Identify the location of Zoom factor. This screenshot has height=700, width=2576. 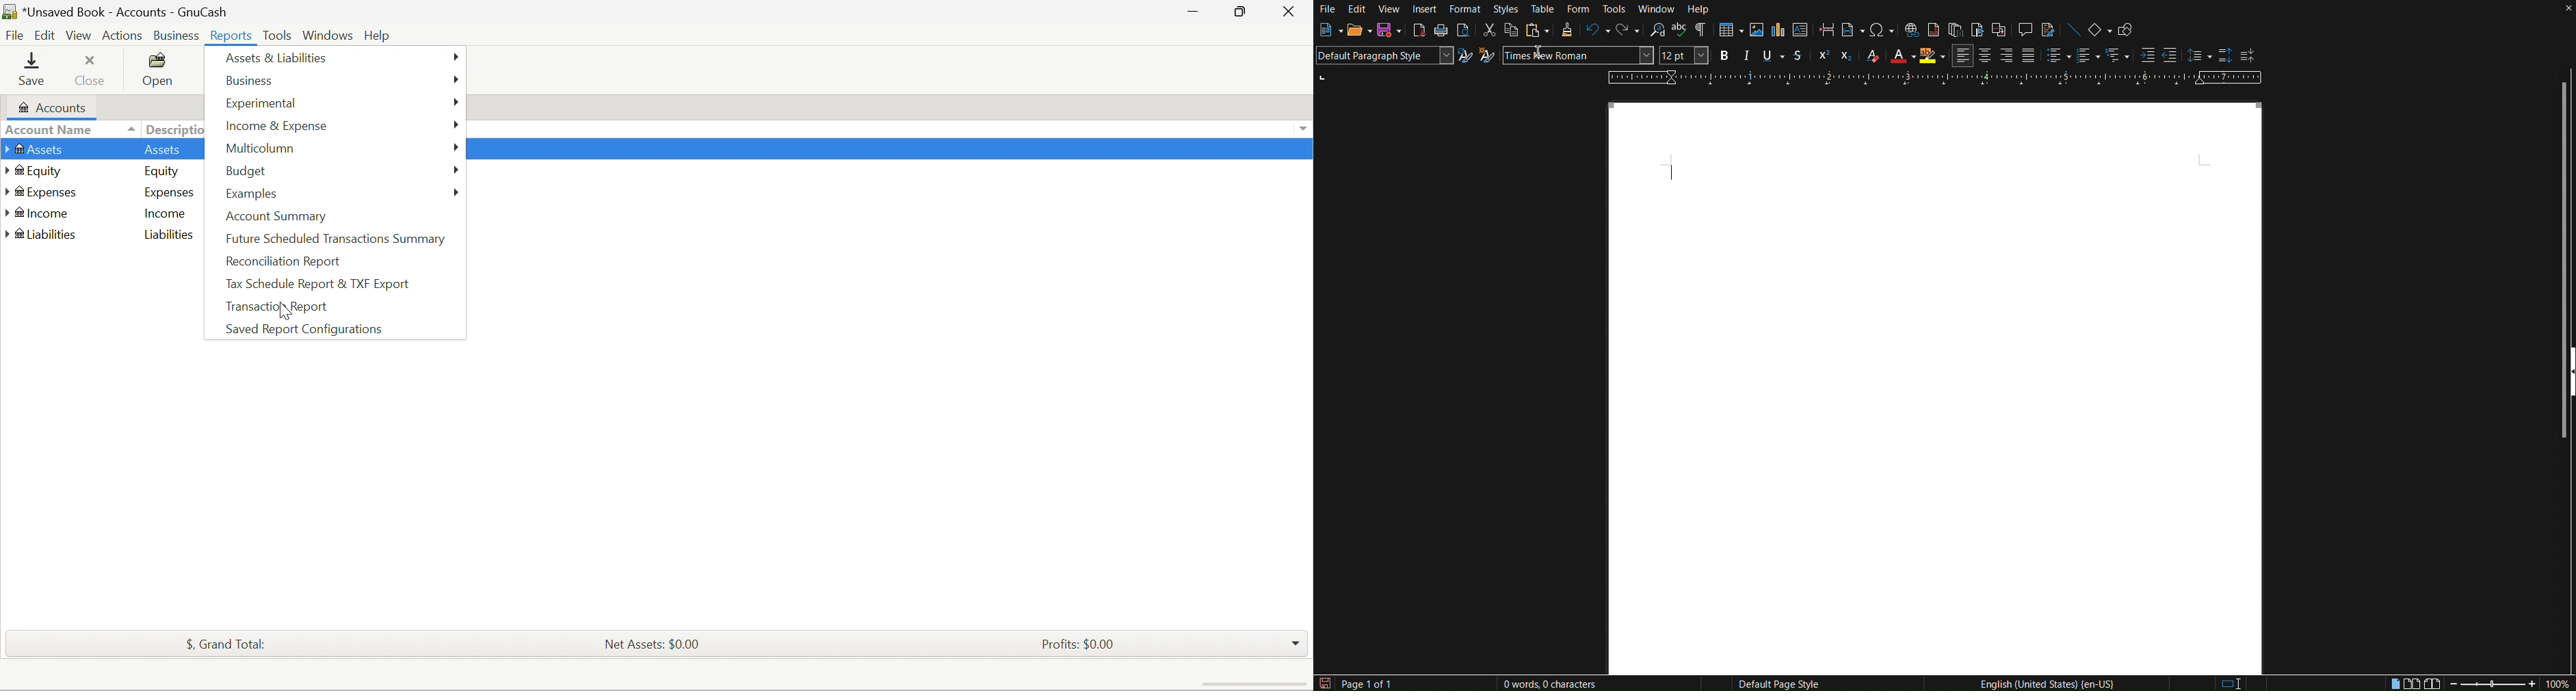
(2561, 682).